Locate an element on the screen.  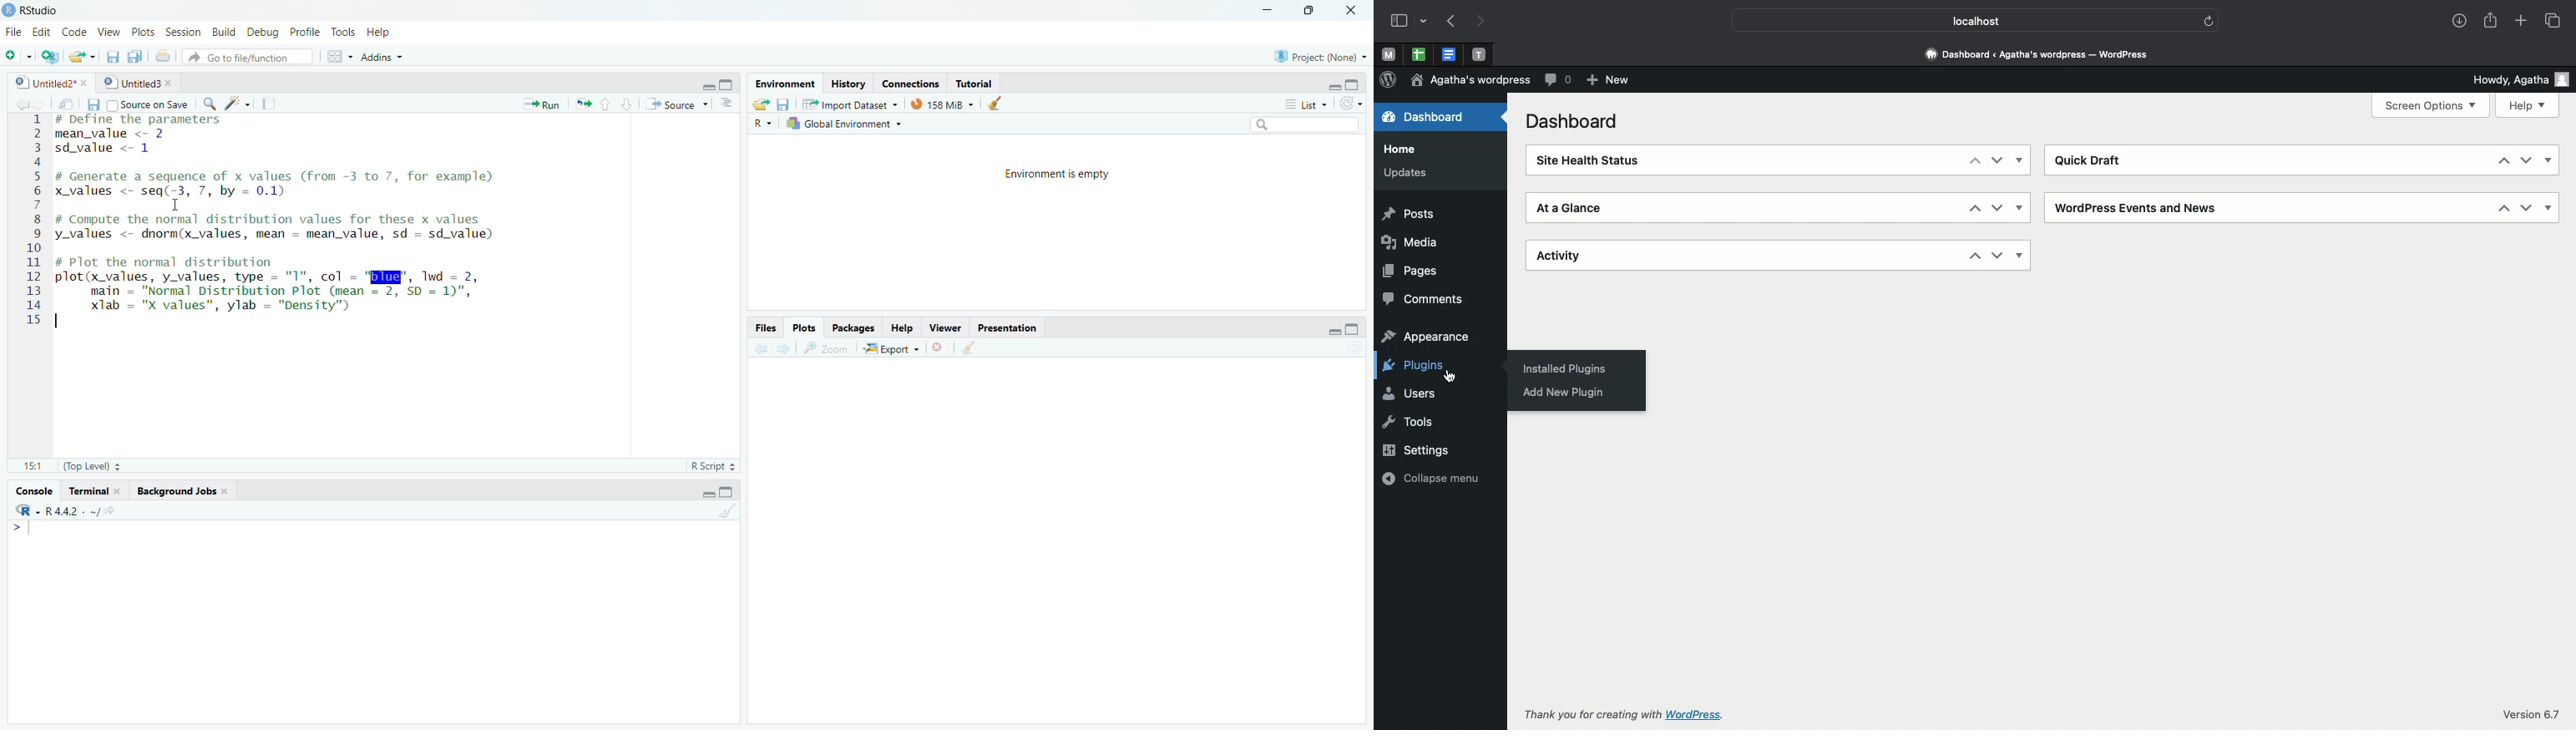
open file is located at coordinates (79, 55).